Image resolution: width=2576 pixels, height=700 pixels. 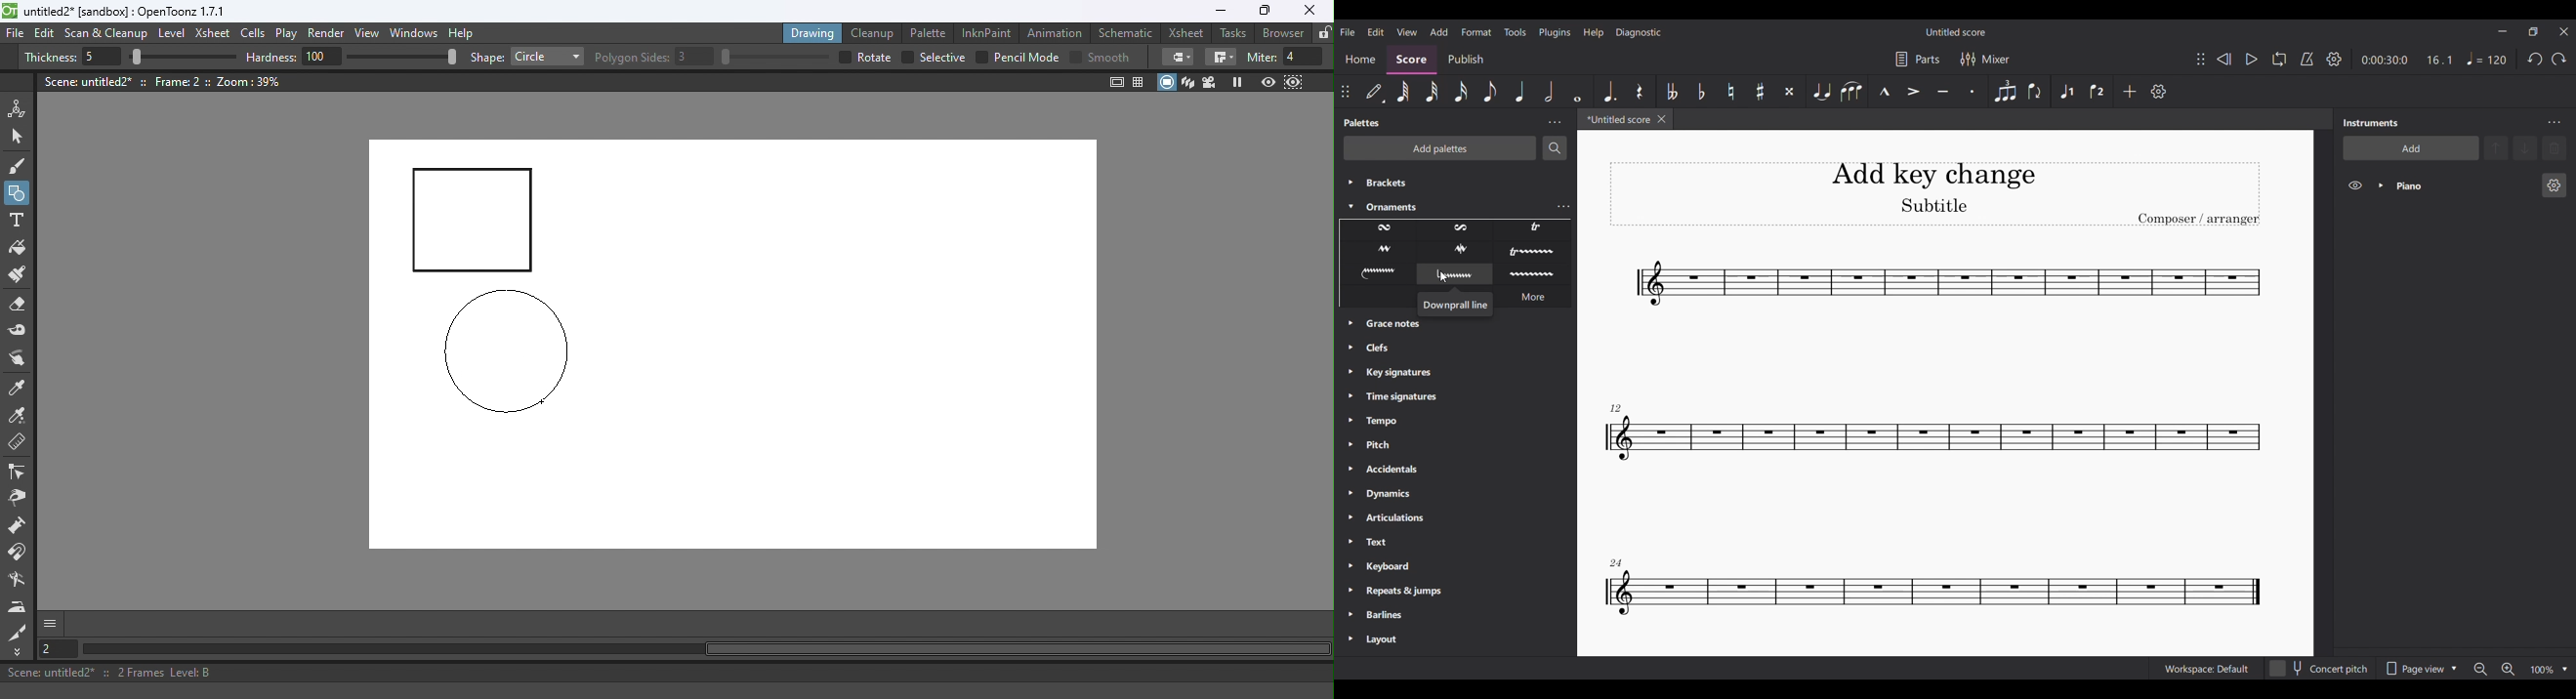 What do you see at coordinates (464, 32) in the screenshot?
I see `Help` at bounding box center [464, 32].